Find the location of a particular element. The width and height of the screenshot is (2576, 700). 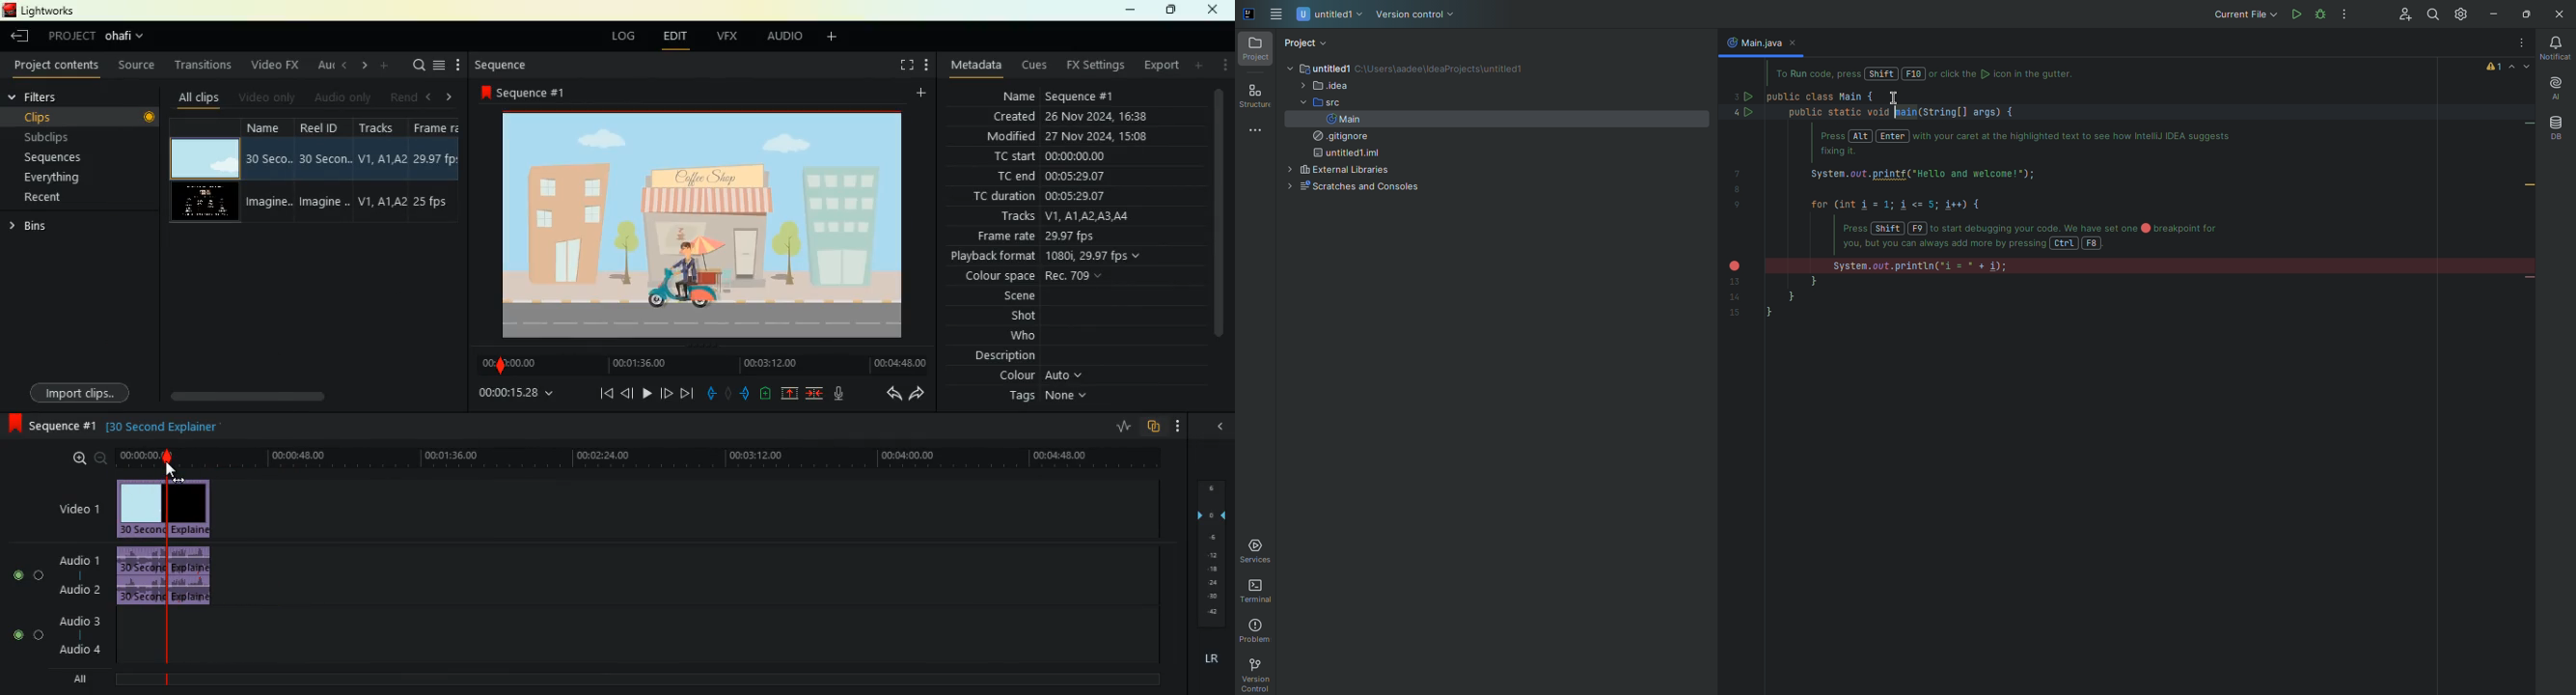

V1, A1LA2 AS AL is located at coordinates (1092, 215).